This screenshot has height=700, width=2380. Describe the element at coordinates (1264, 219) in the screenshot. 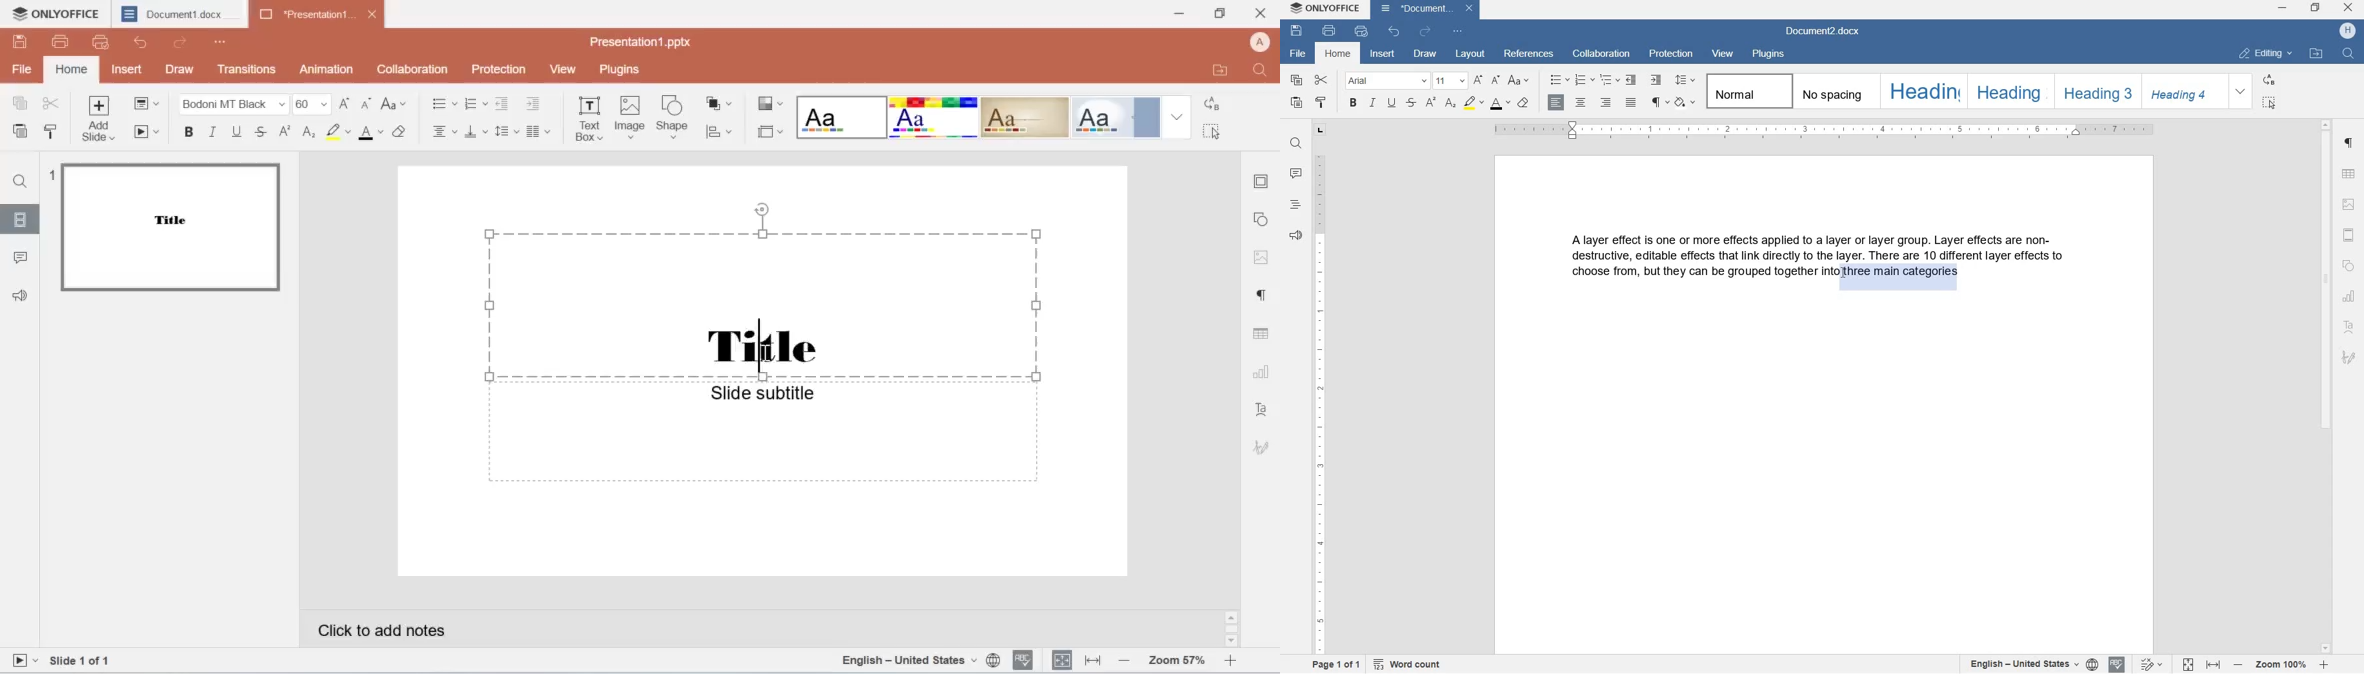

I see `shape settings` at that location.